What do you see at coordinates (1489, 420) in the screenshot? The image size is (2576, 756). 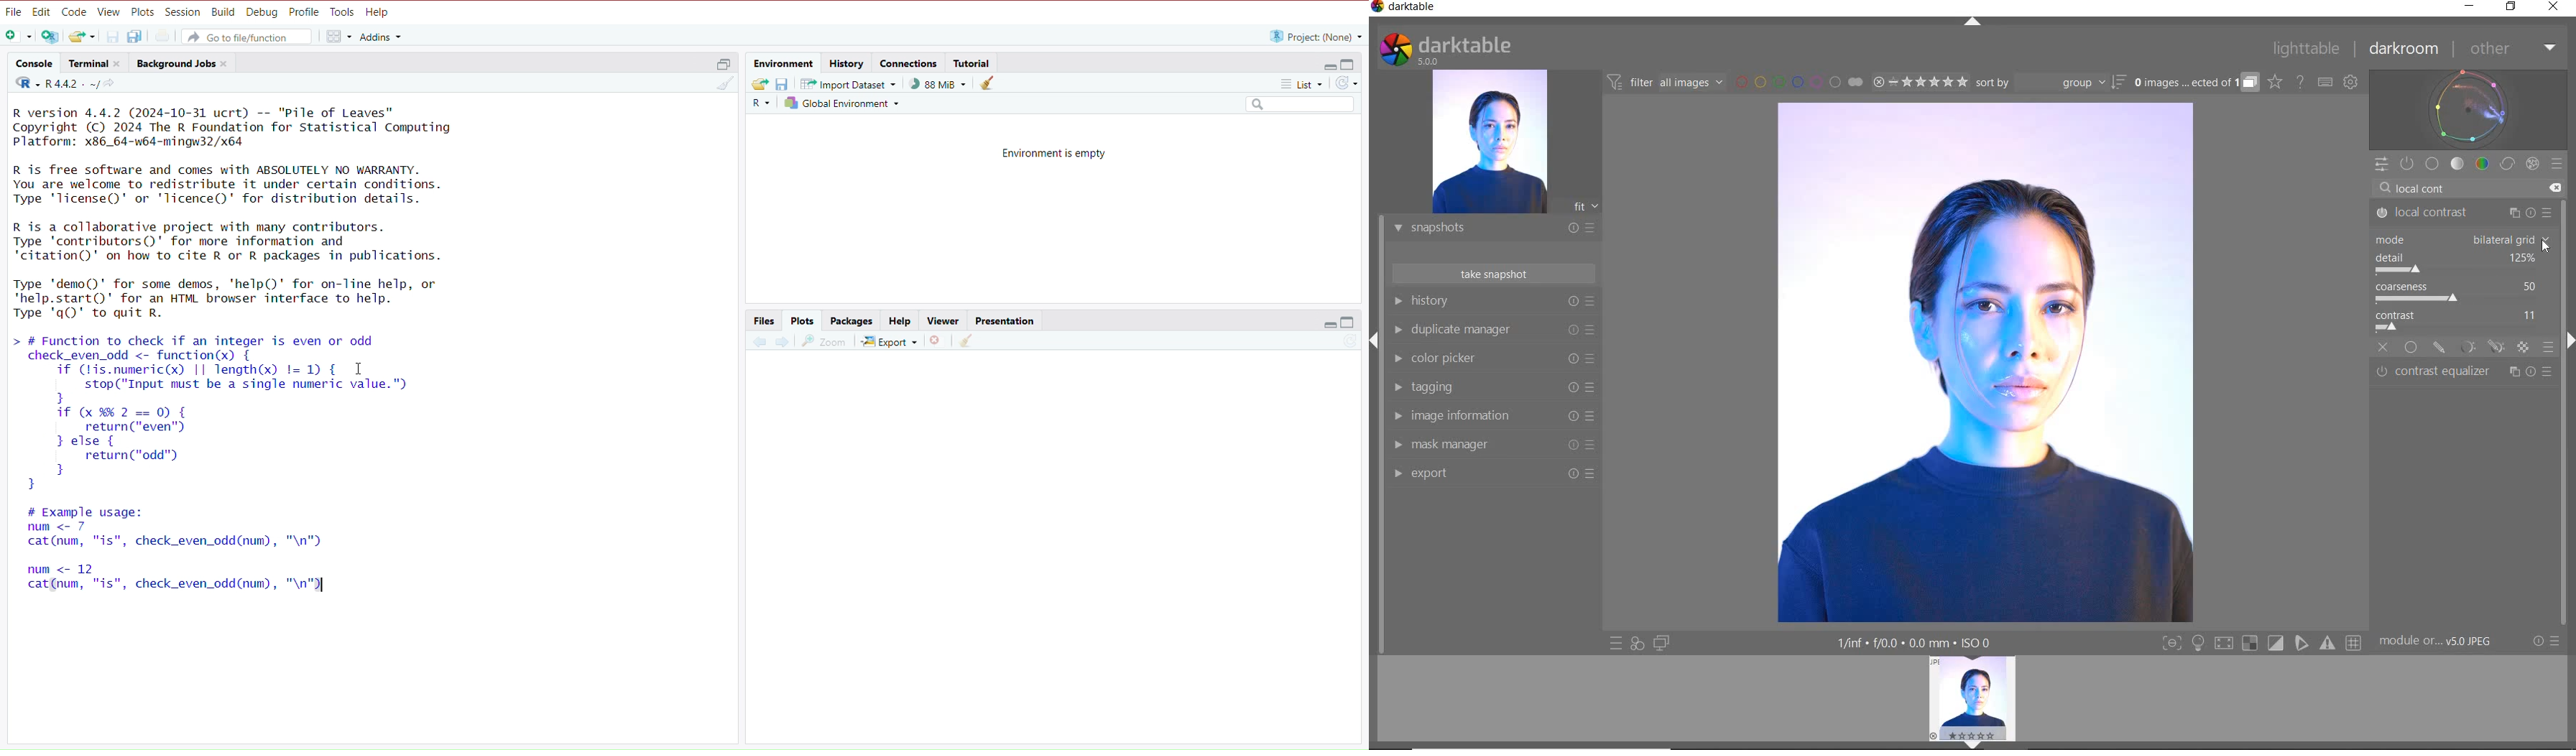 I see `IMAGE INFORMATION` at bounding box center [1489, 420].